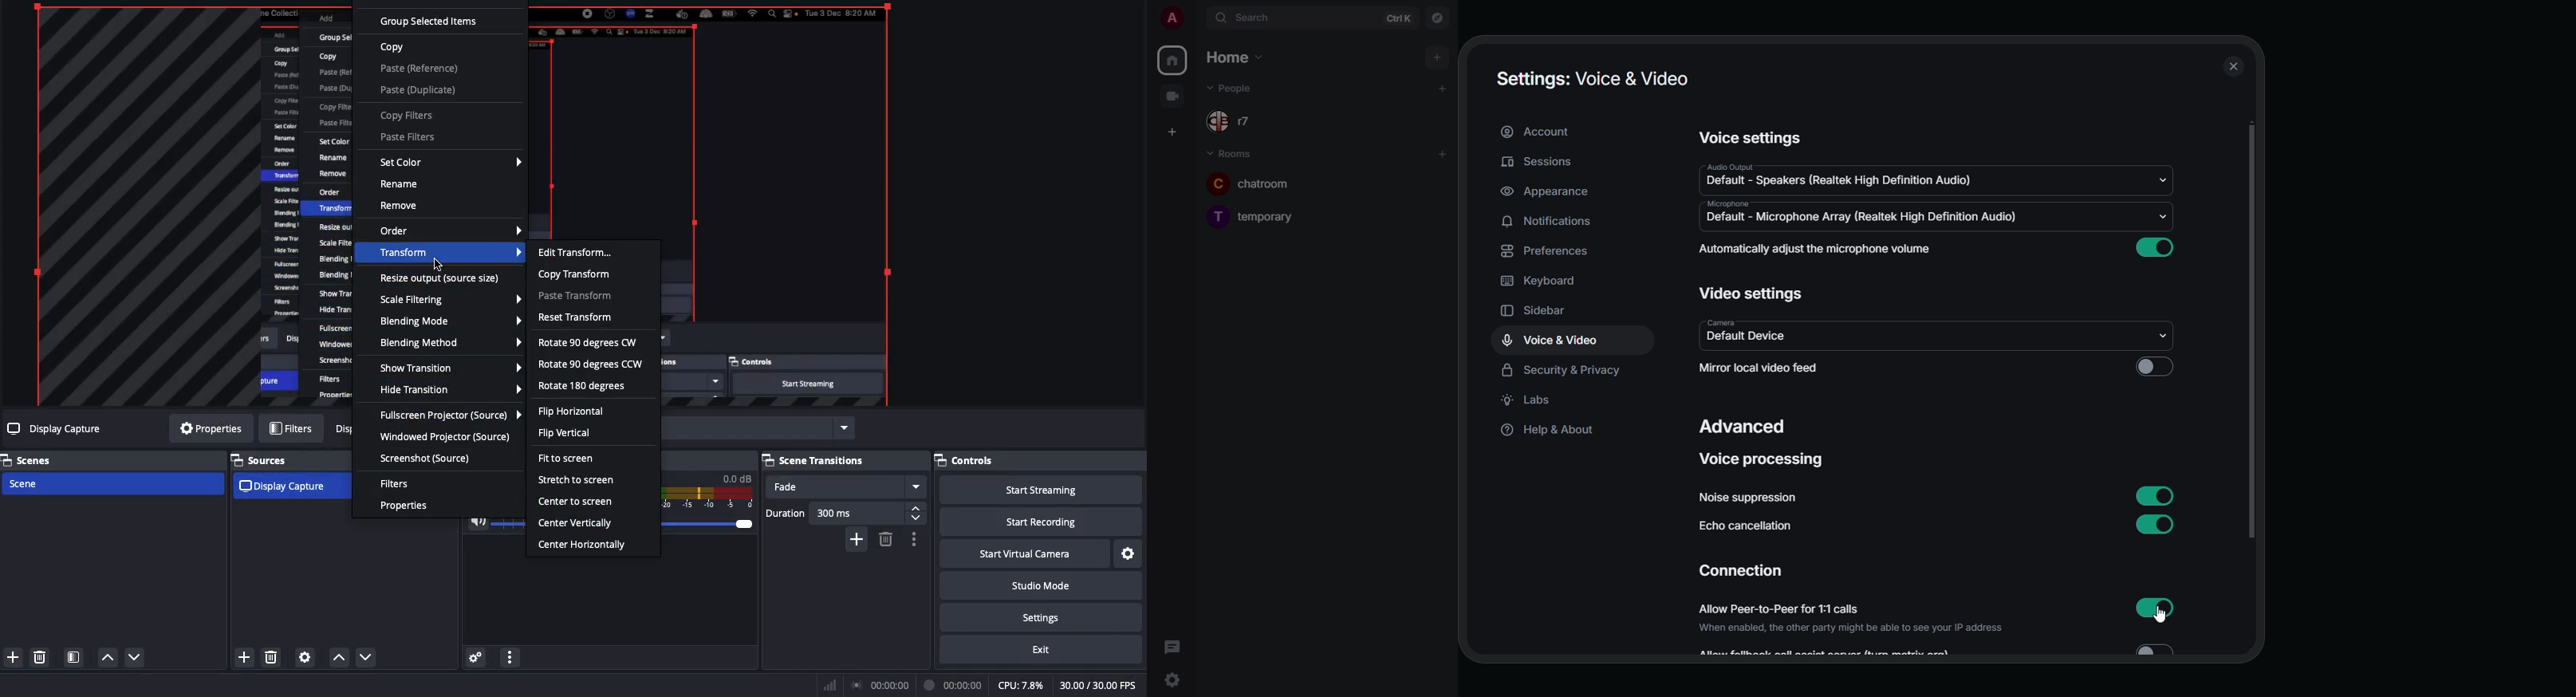 This screenshot has width=2576, height=700. Describe the element at coordinates (450, 254) in the screenshot. I see `Transform` at that location.